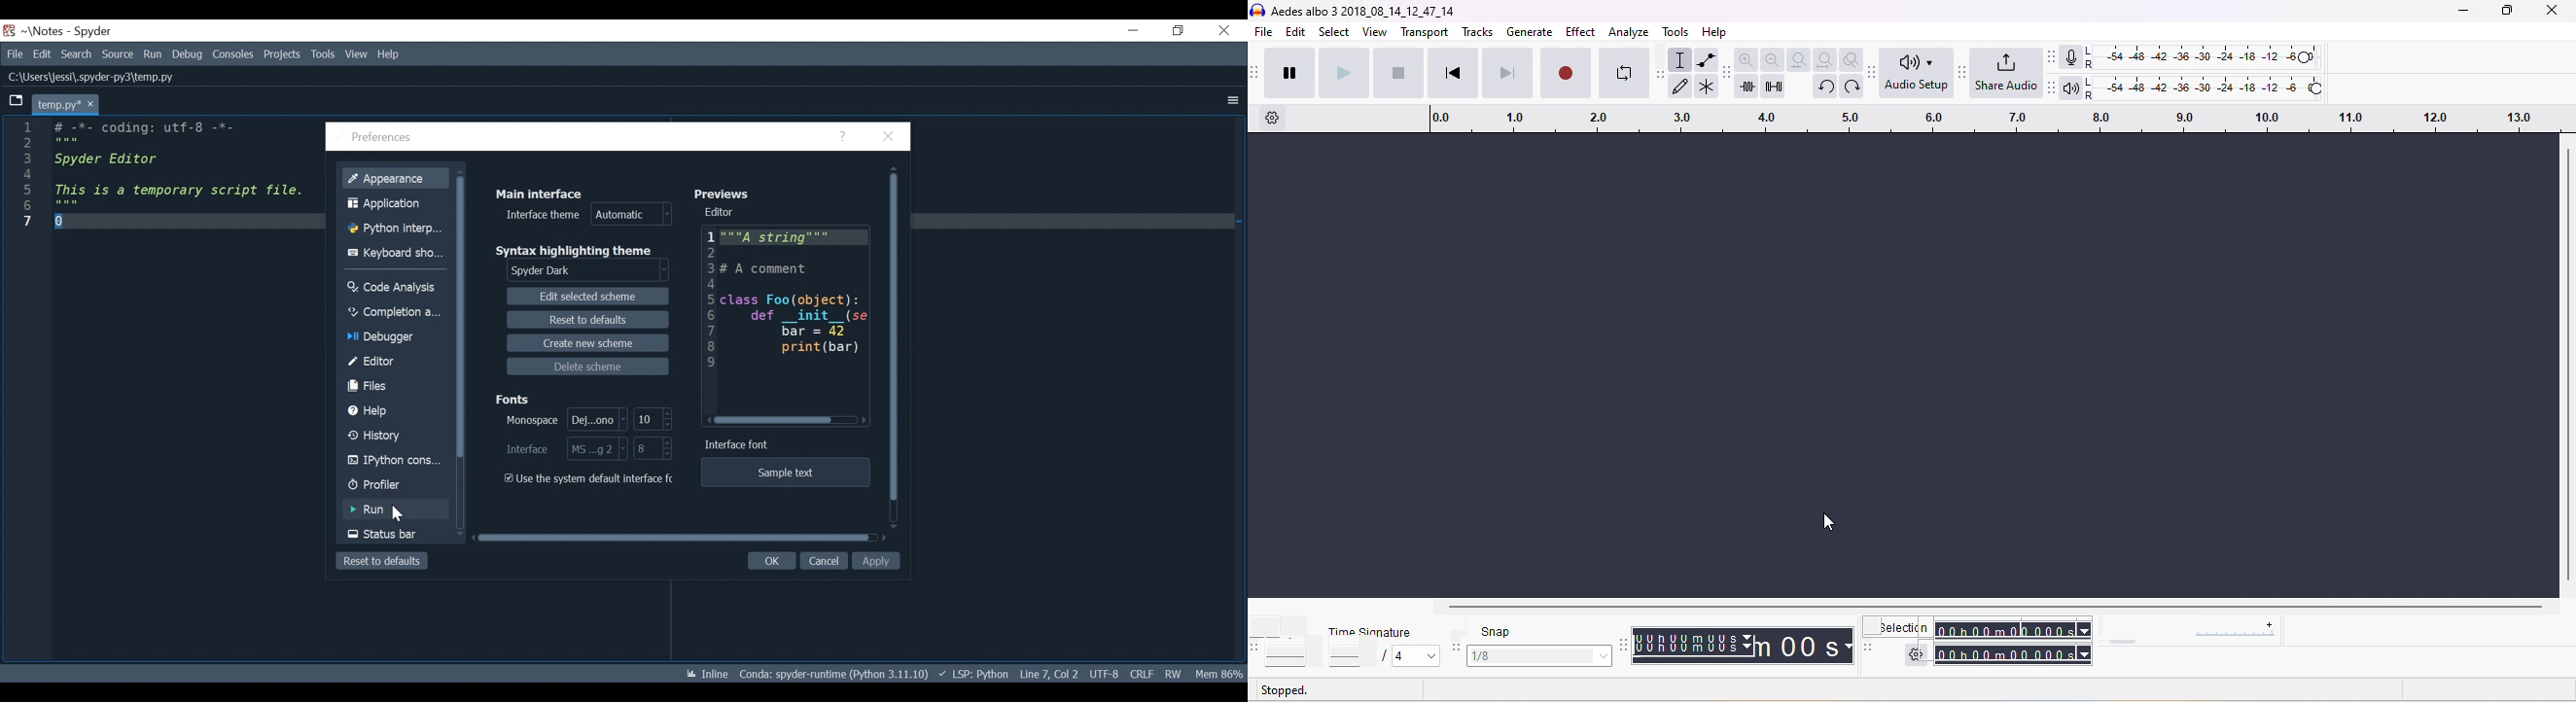  I want to click on audacity time, so click(1745, 647).